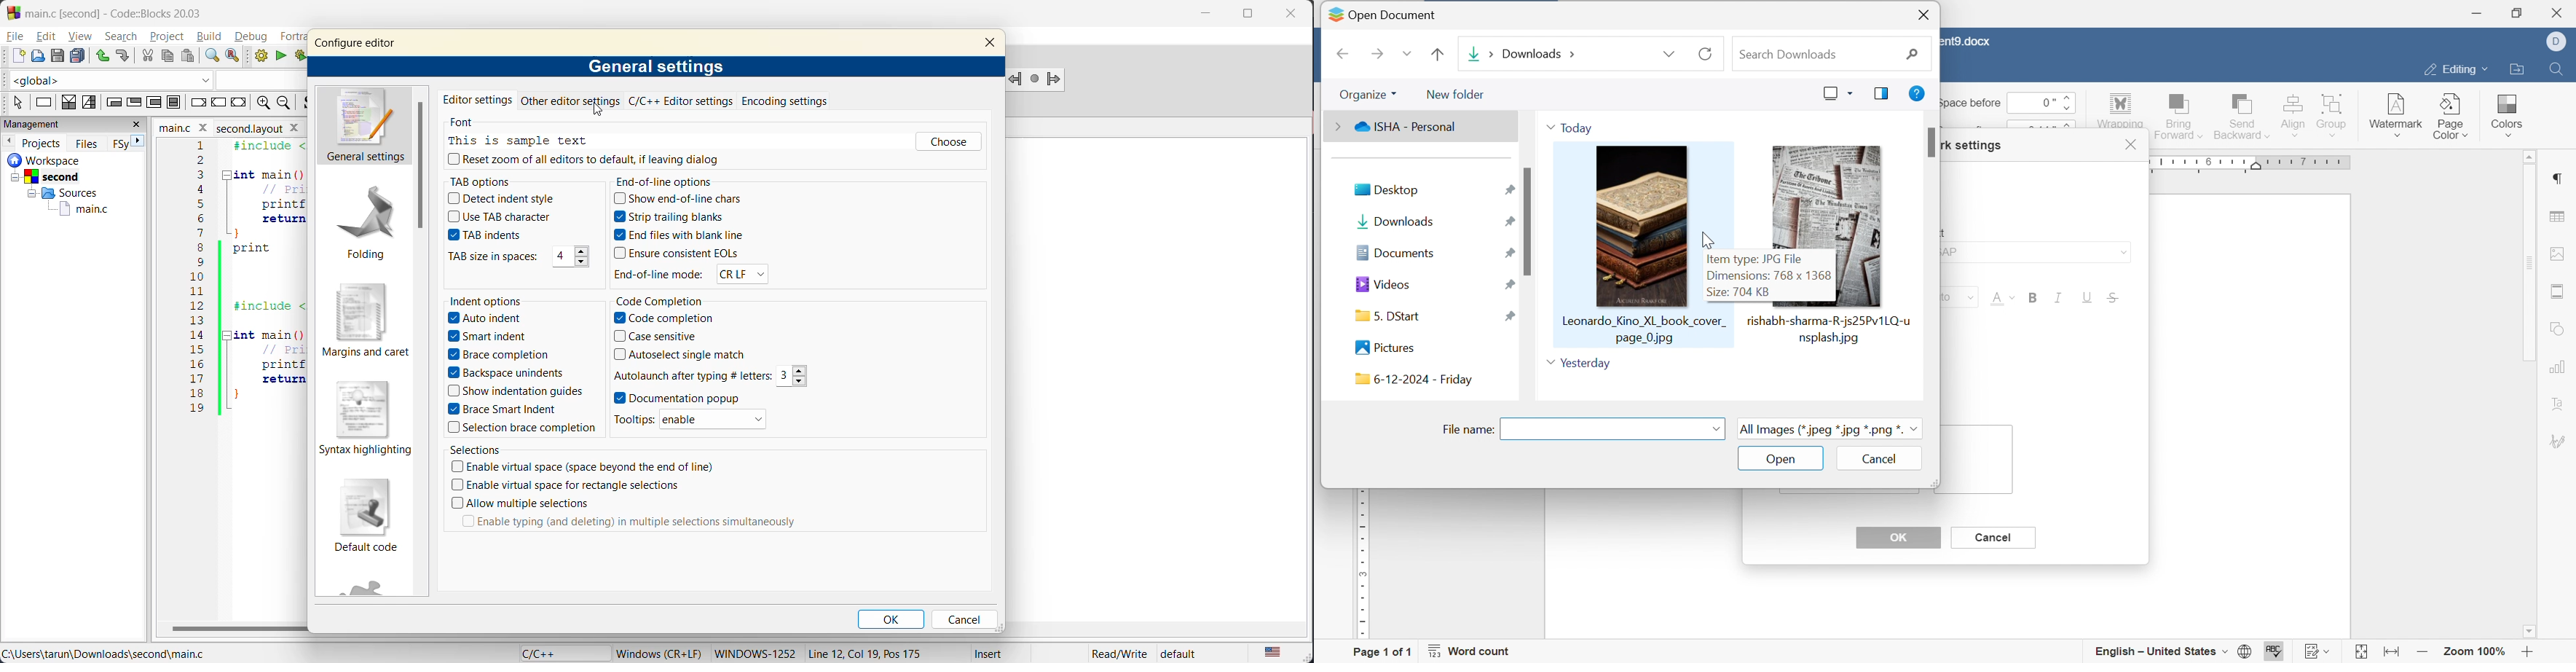 This screenshot has height=672, width=2576. Describe the element at coordinates (1529, 219) in the screenshot. I see `scroll bar` at that location.